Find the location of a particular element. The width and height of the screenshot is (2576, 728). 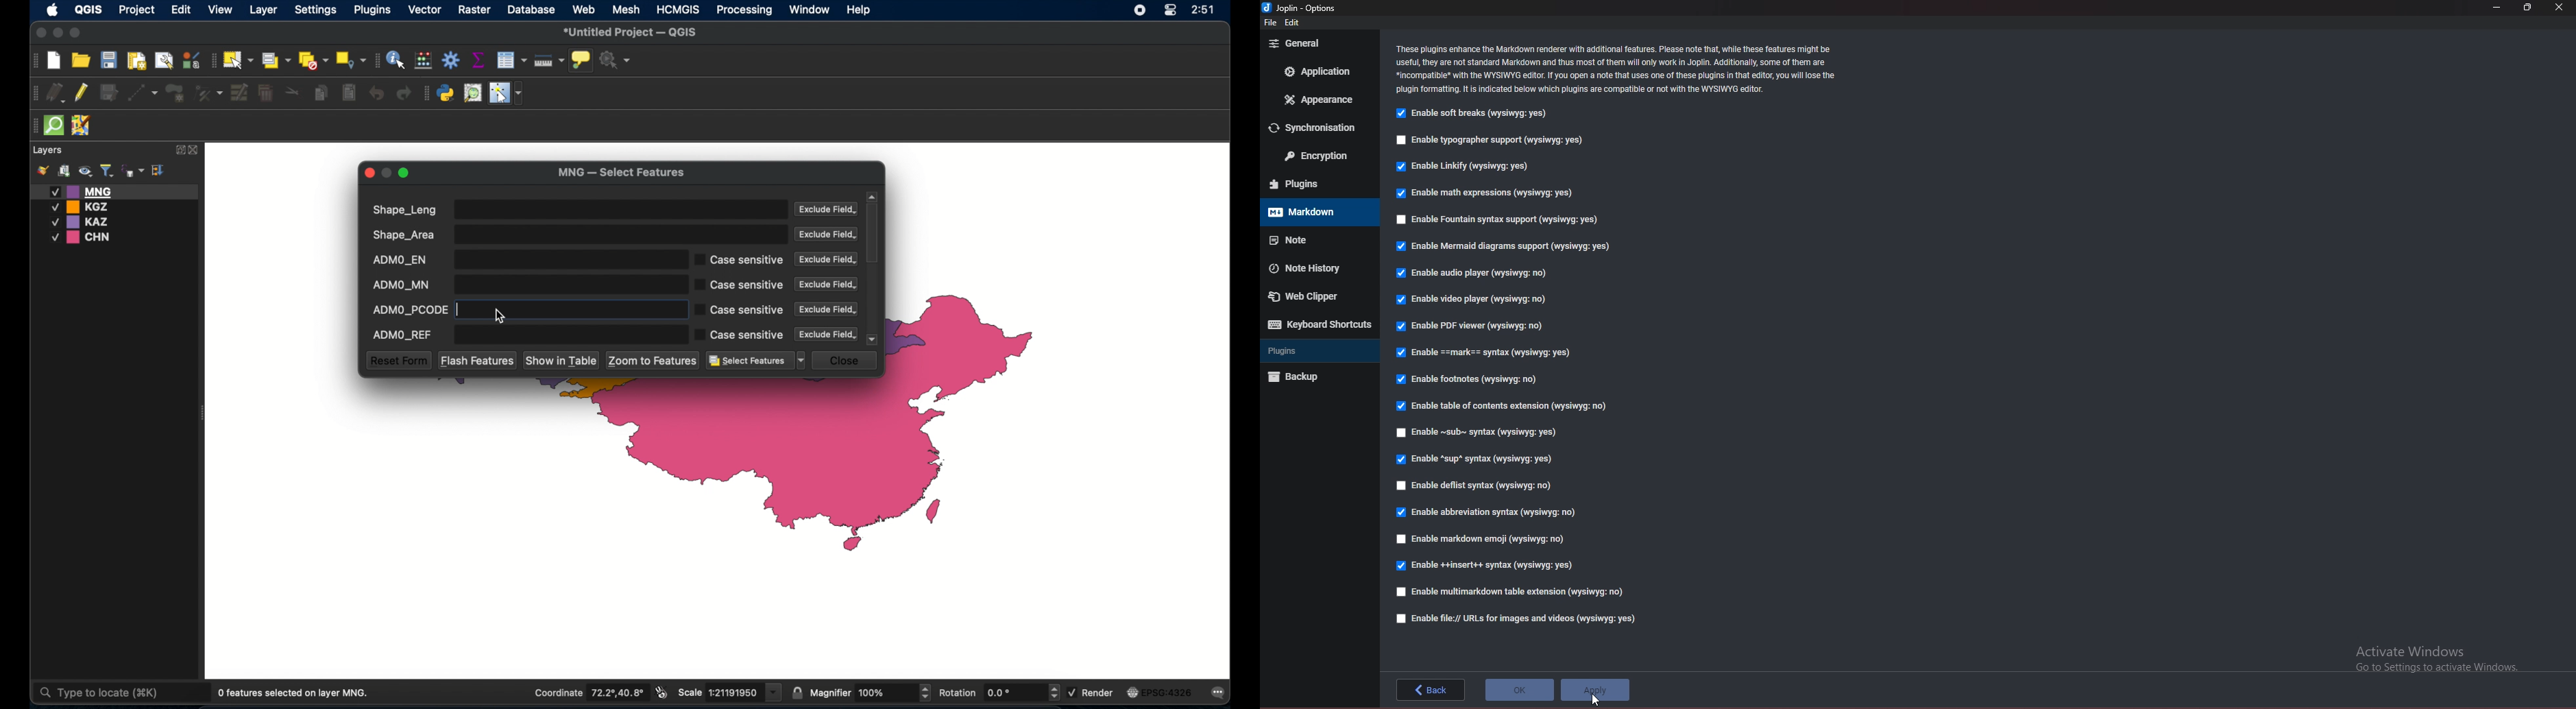

enable fountain syntax support is located at coordinates (1493, 219).